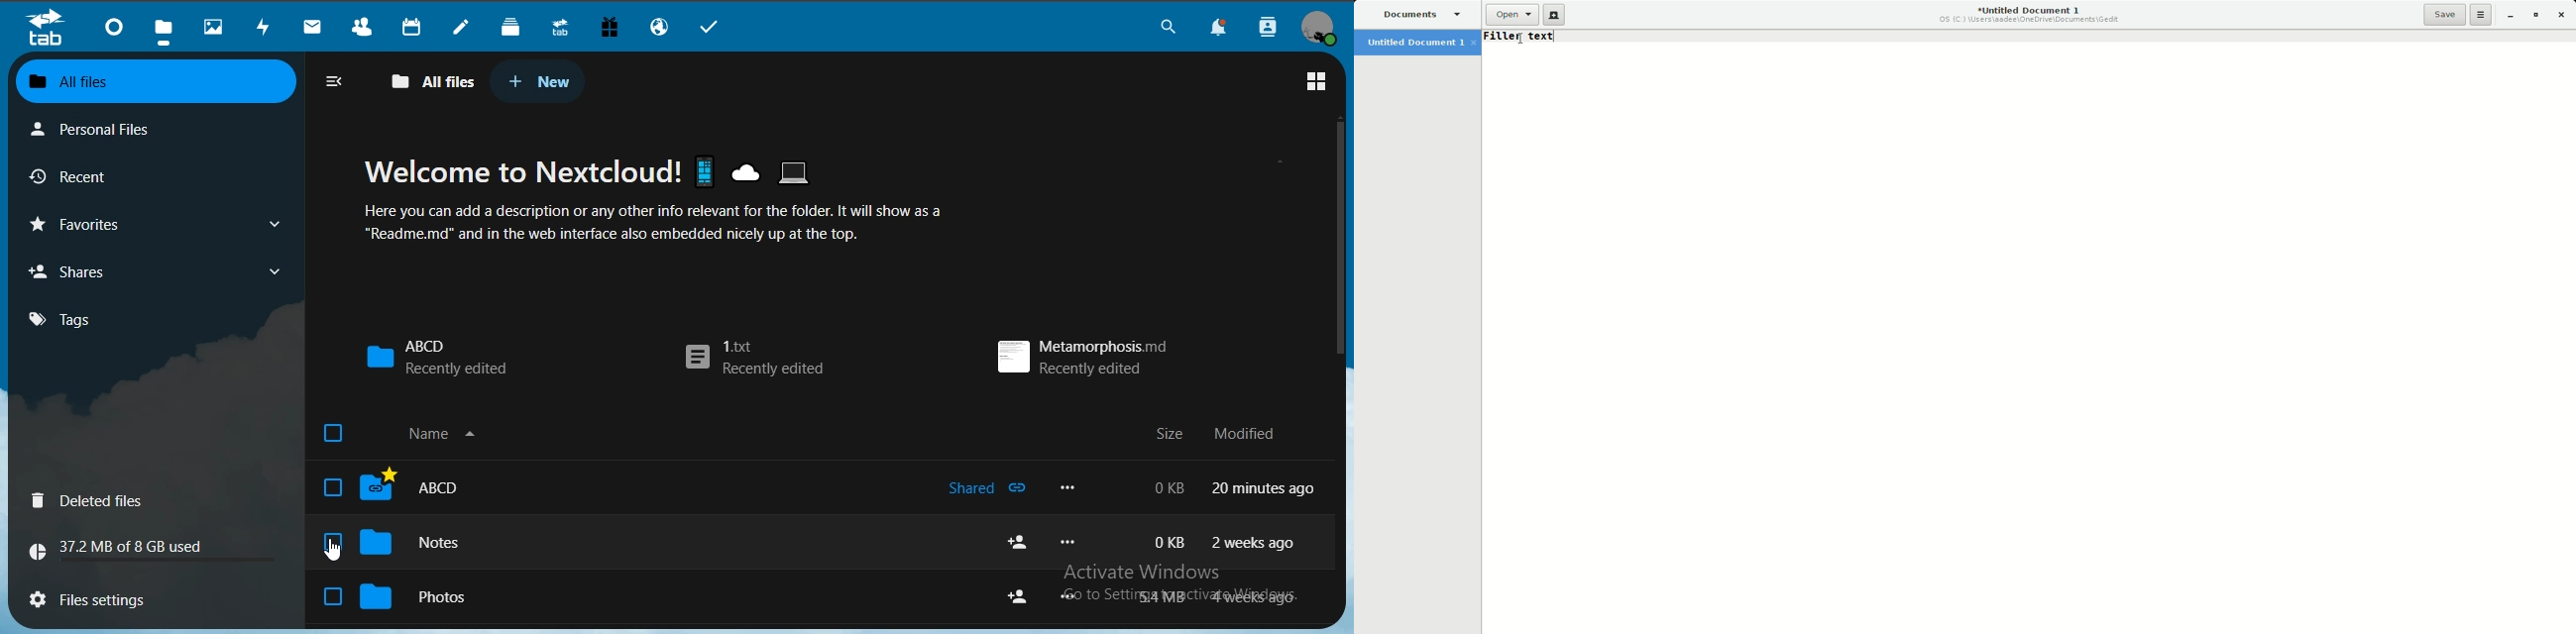 The height and width of the screenshot is (644, 2576). What do you see at coordinates (561, 26) in the screenshot?
I see `upgrade` at bounding box center [561, 26].